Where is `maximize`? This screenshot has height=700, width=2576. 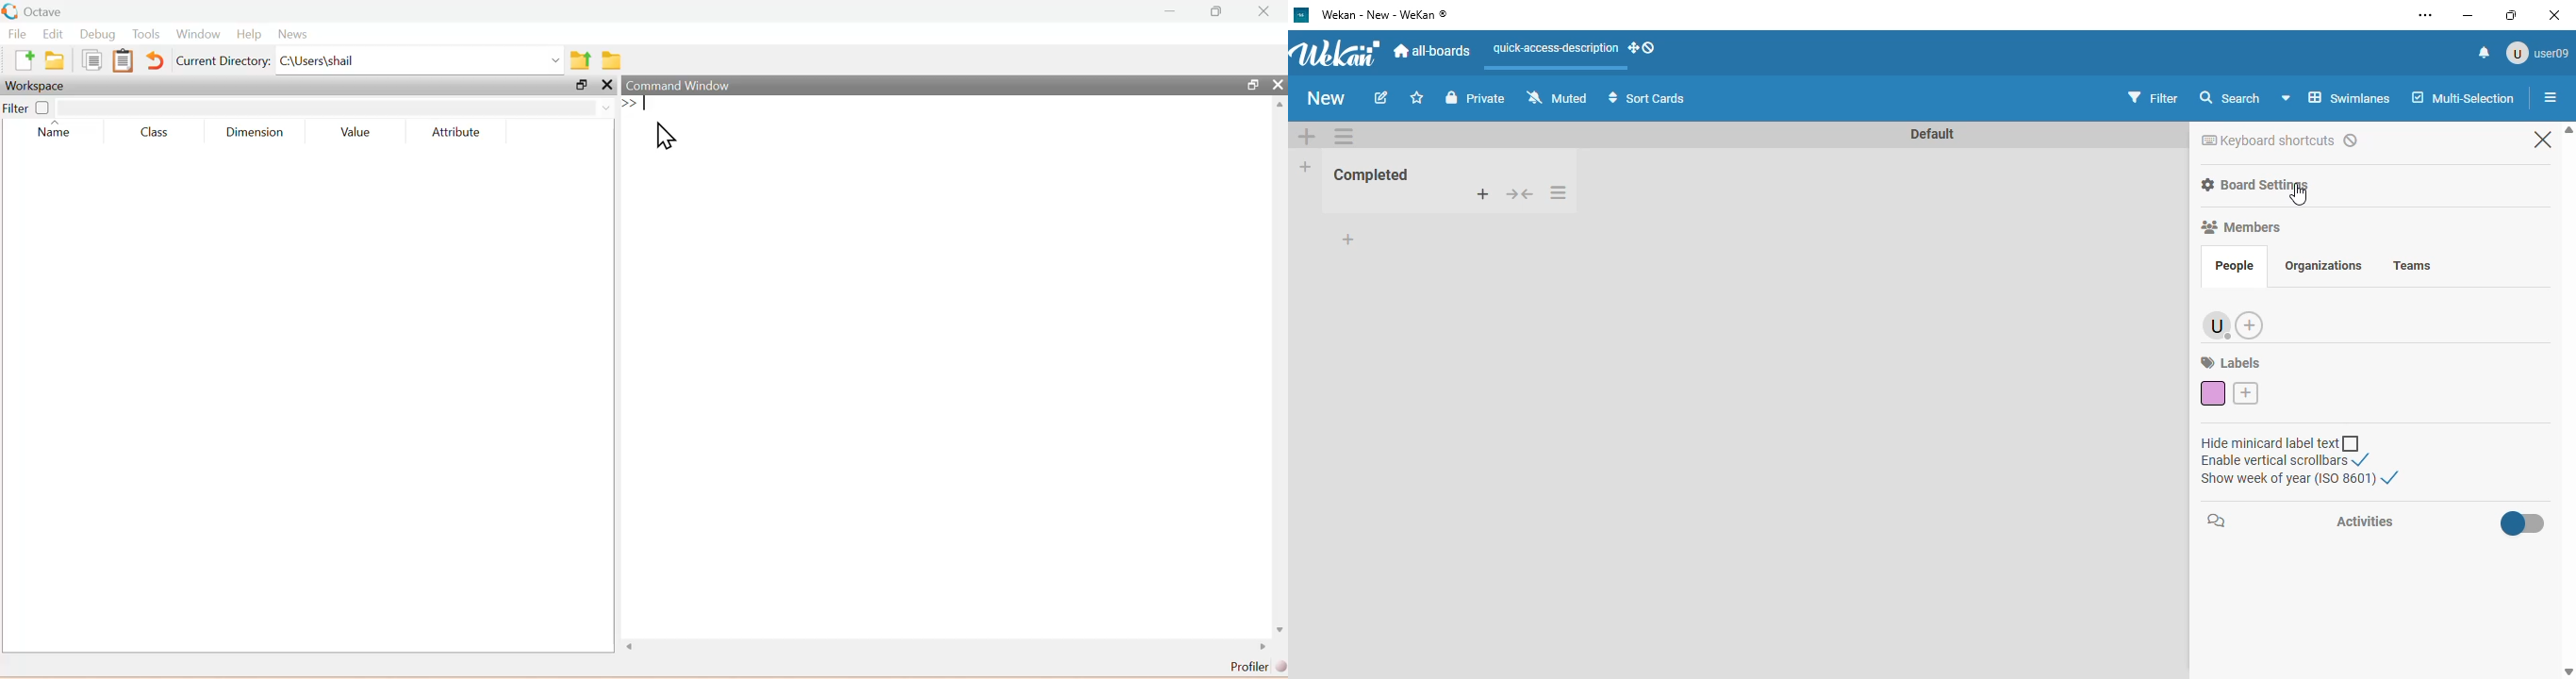
maximize is located at coordinates (2513, 13).